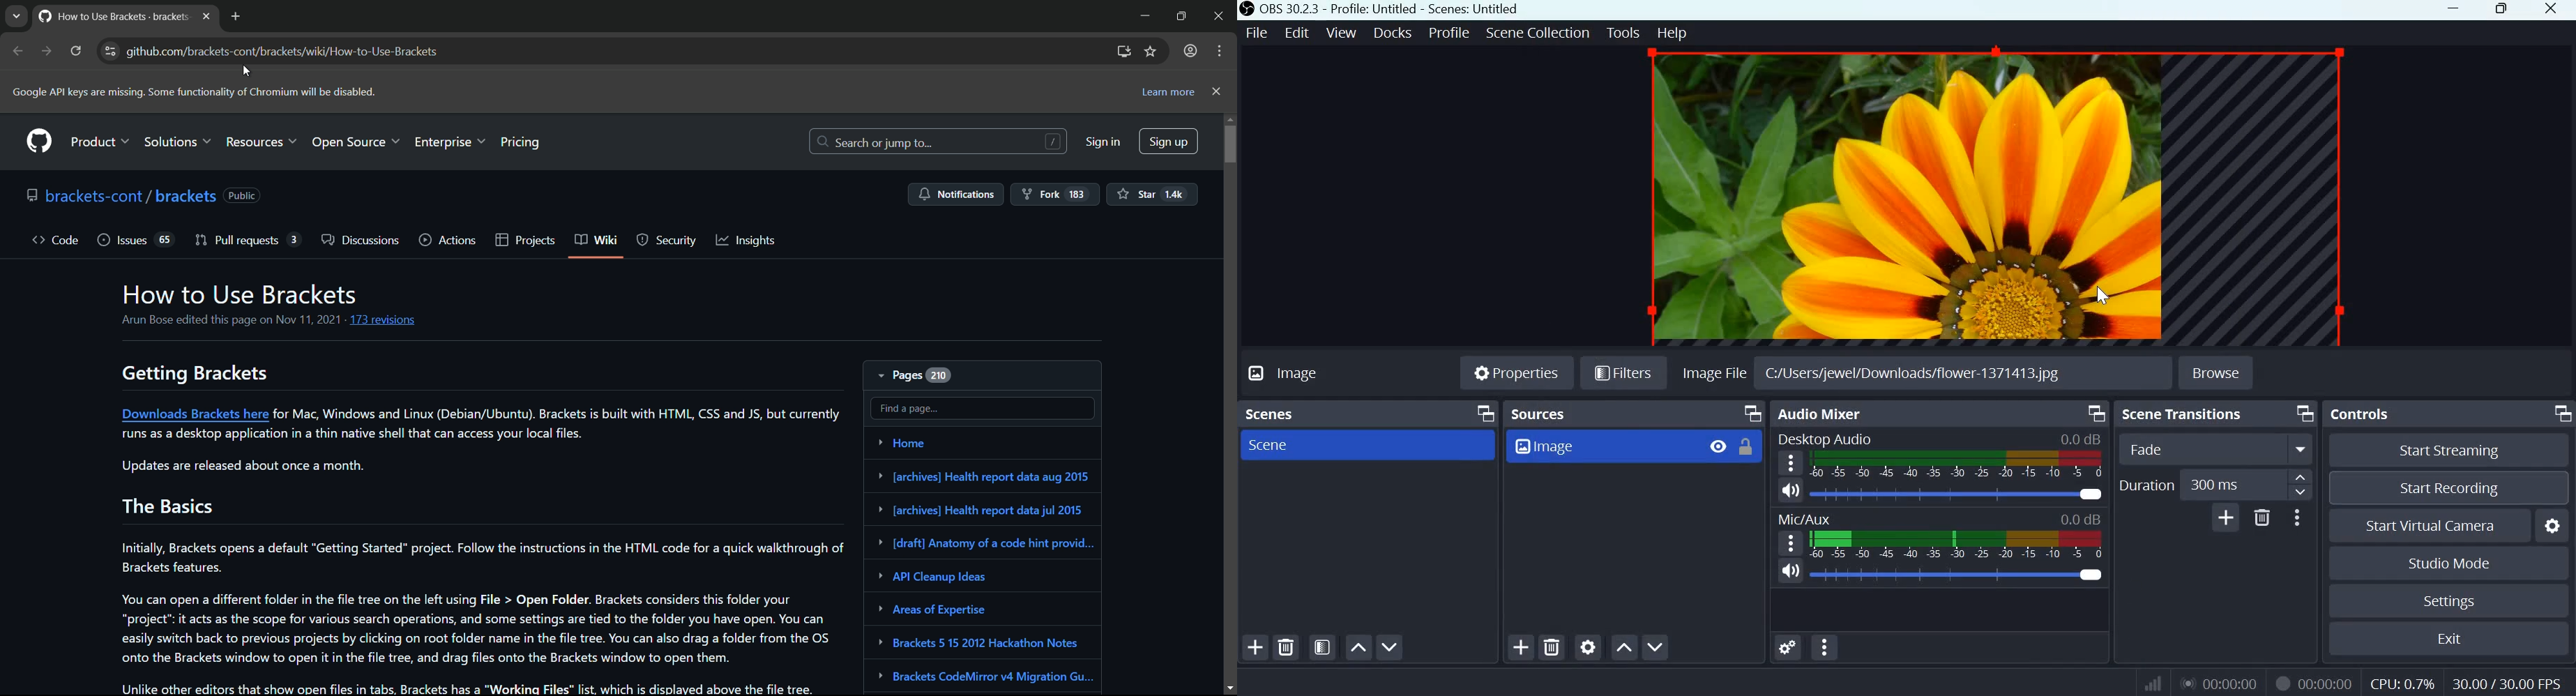 The width and height of the screenshot is (2576, 700). Describe the element at coordinates (1957, 545) in the screenshot. I see `Volume Meter` at that location.